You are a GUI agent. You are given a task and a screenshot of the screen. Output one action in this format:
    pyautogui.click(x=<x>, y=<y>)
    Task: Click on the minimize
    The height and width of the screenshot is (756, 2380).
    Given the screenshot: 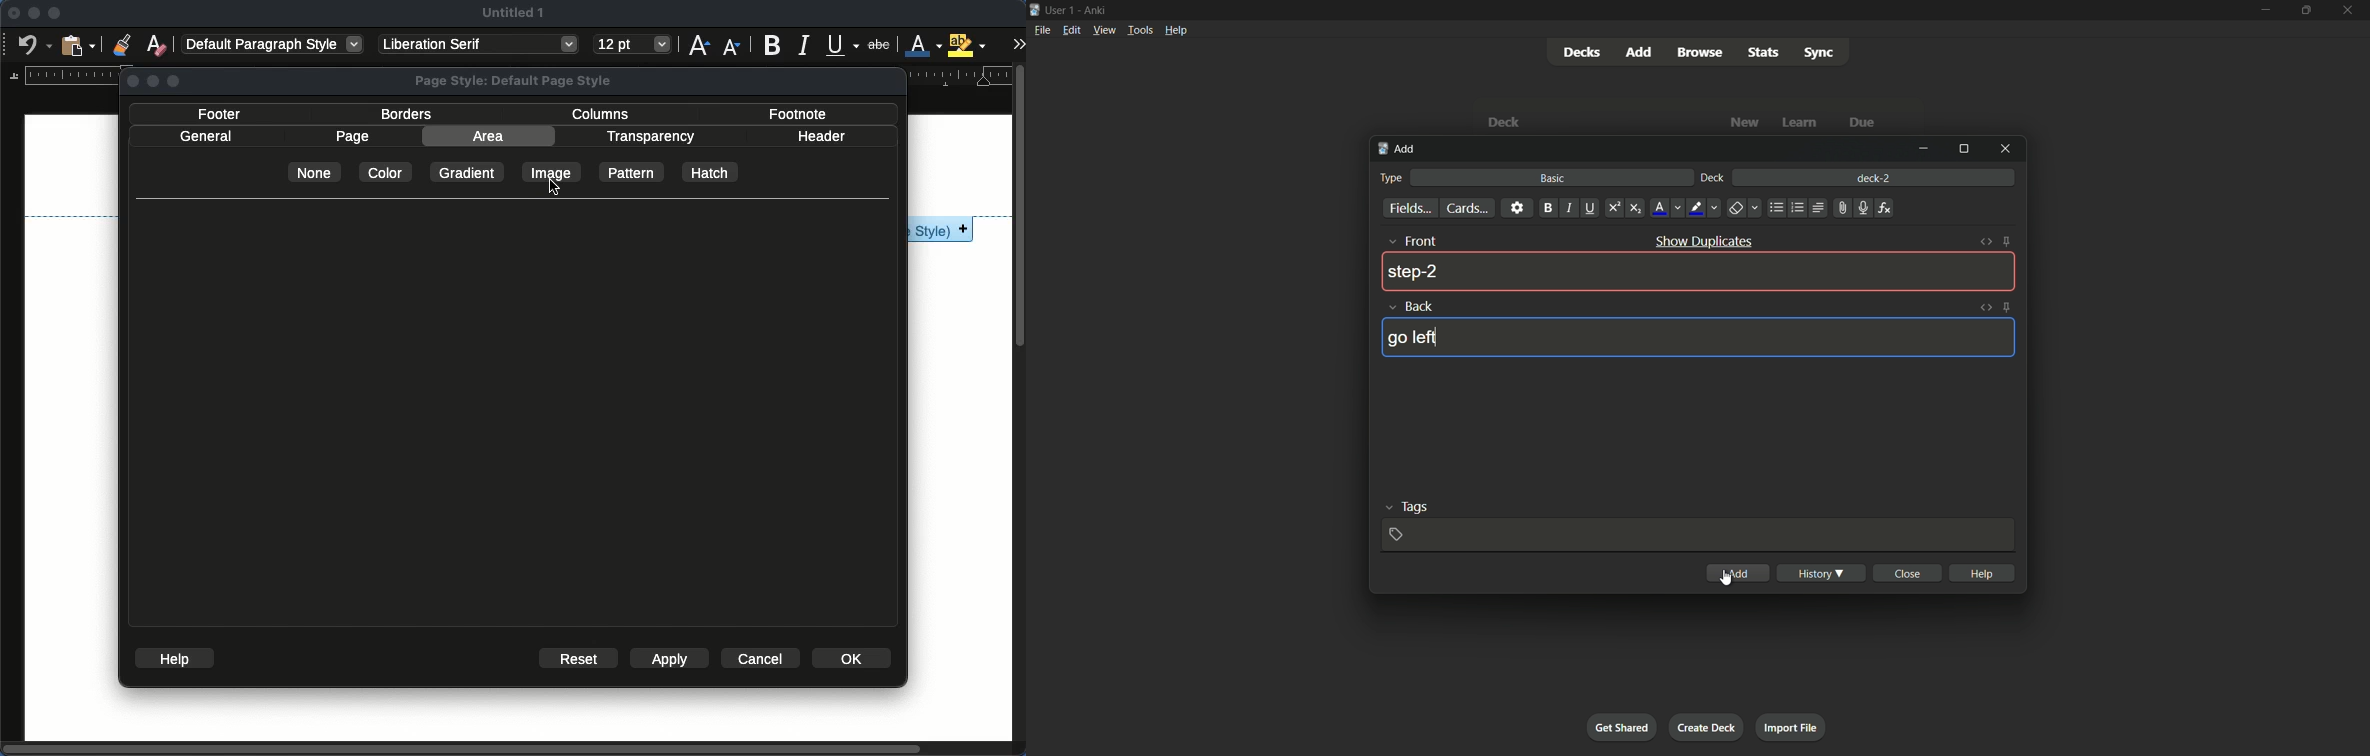 What is the action you would take?
    pyautogui.click(x=1927, y=150)
    